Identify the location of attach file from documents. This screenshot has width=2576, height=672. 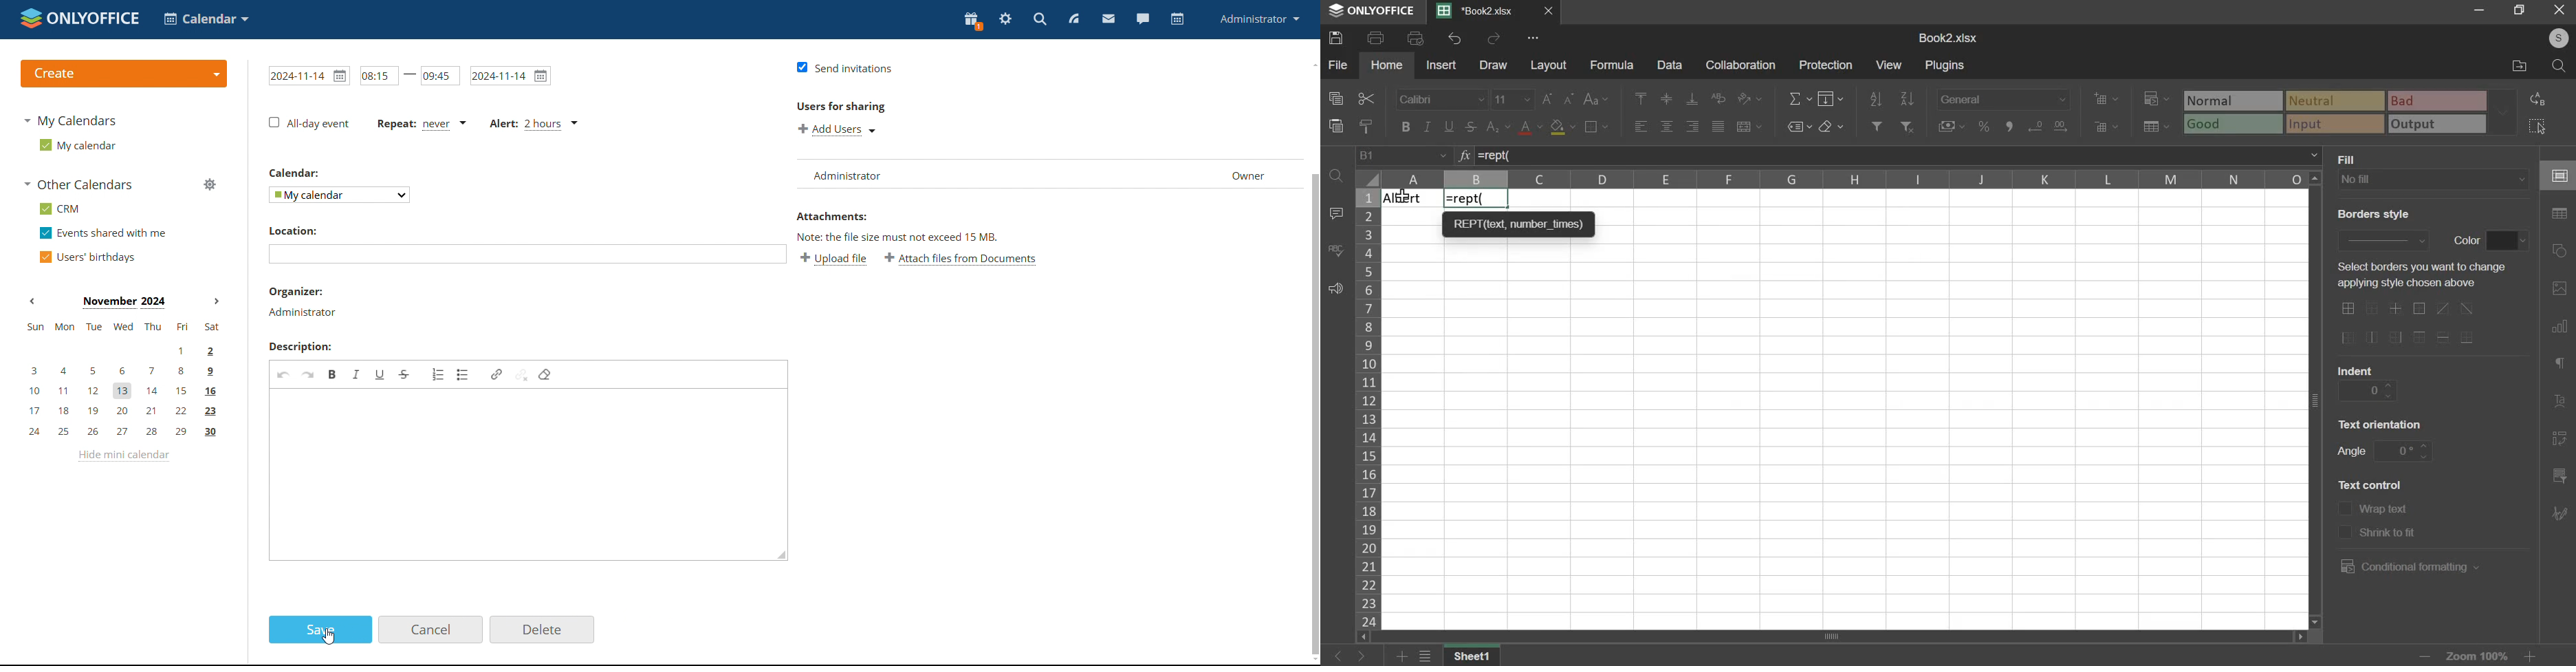
(959, 257).